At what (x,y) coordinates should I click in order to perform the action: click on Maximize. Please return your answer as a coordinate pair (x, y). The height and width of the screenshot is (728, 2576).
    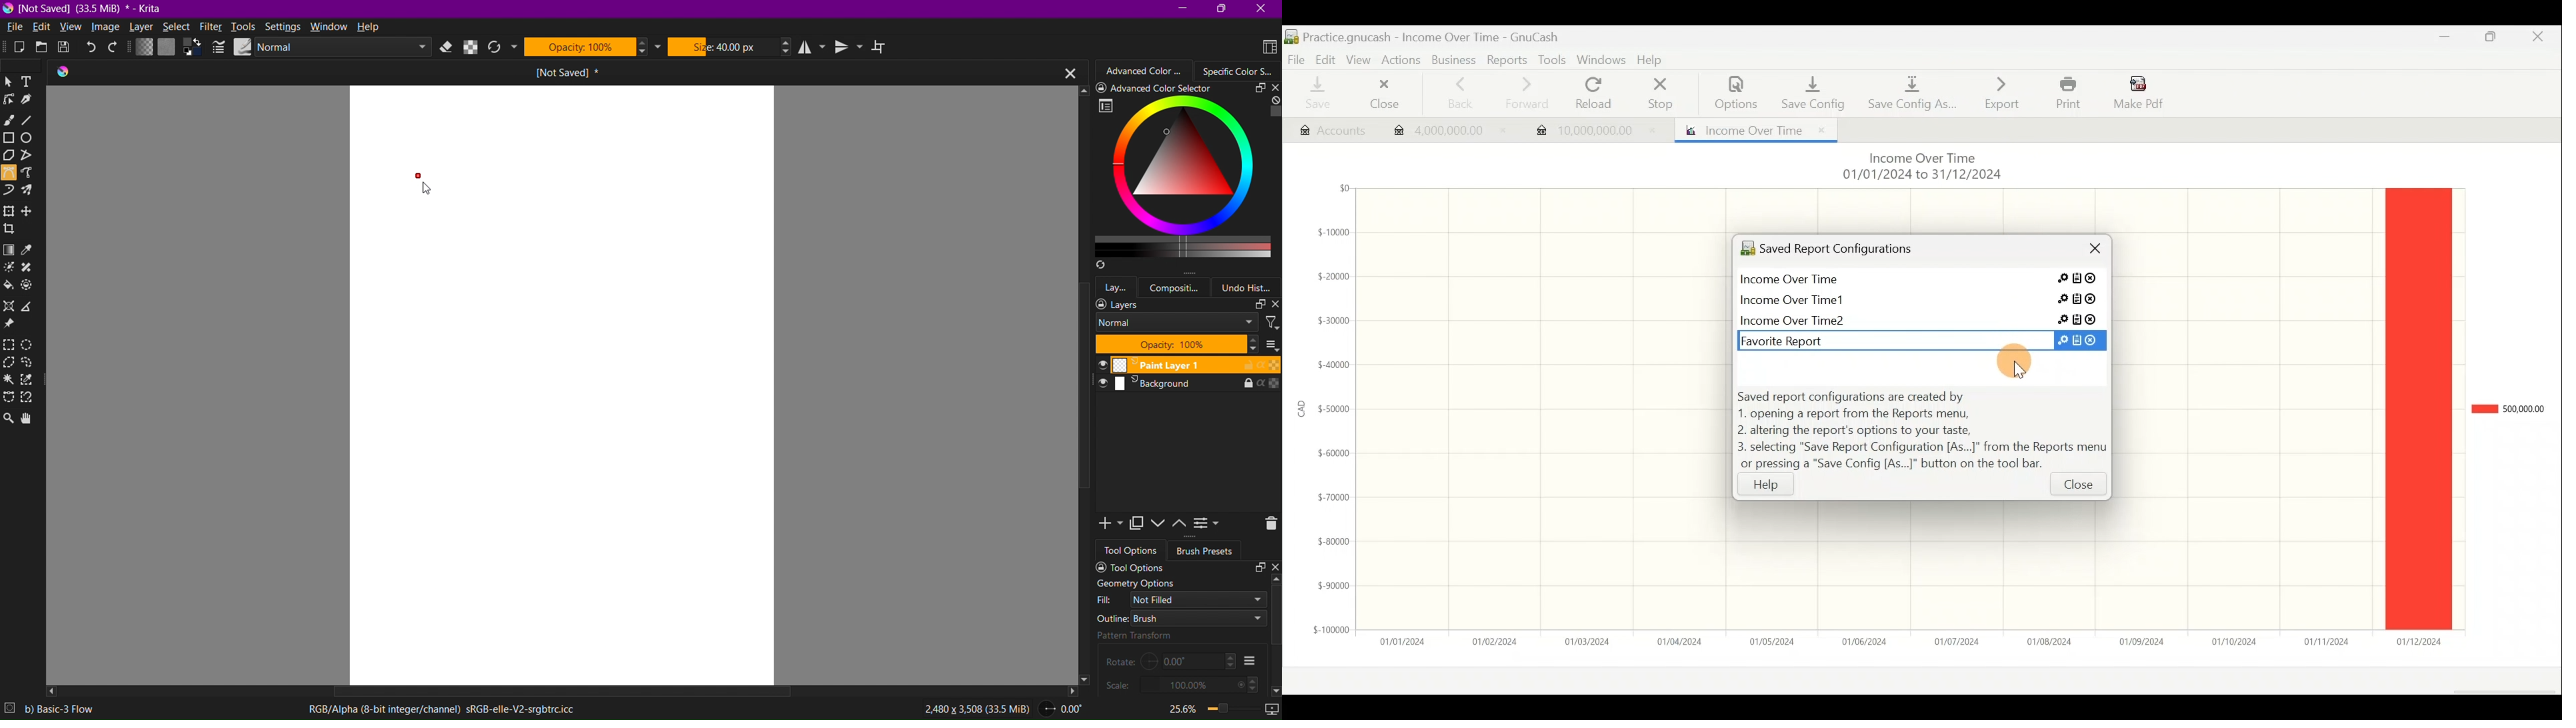
    Looking at the image, I should click on (1223, 10).